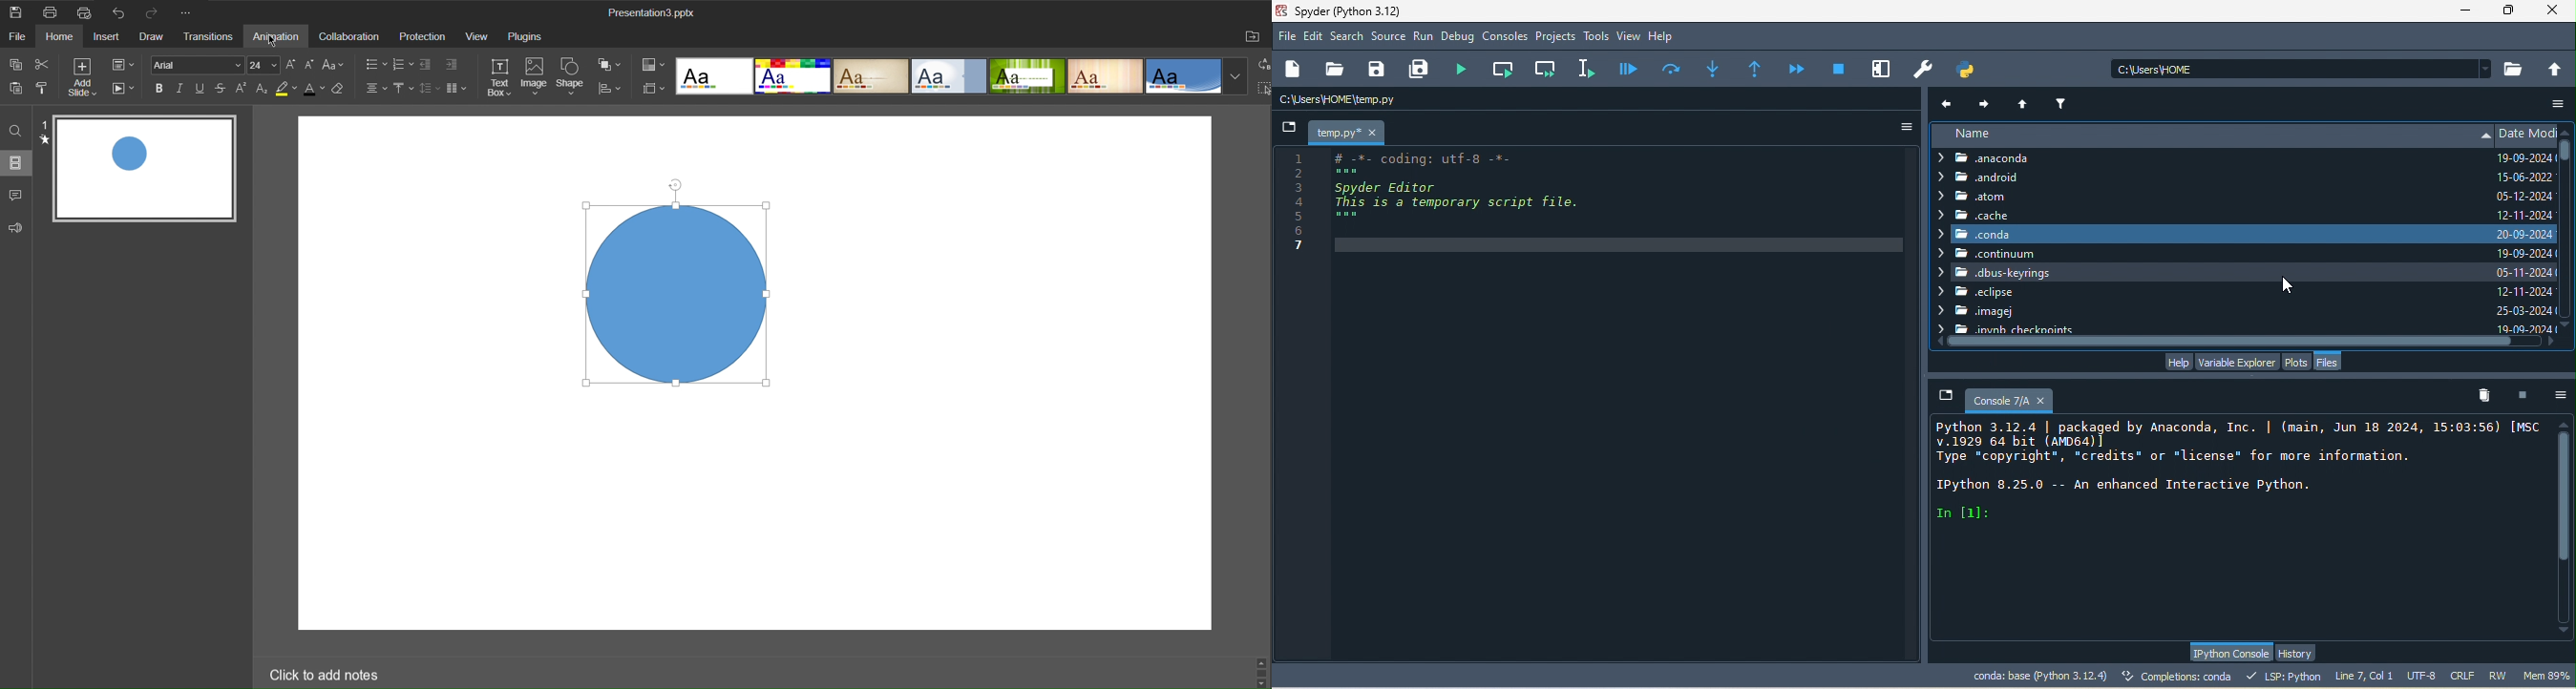  Describe the element at coordinates (2180, 678) in the screenshot. I see `completions conda` at that location.